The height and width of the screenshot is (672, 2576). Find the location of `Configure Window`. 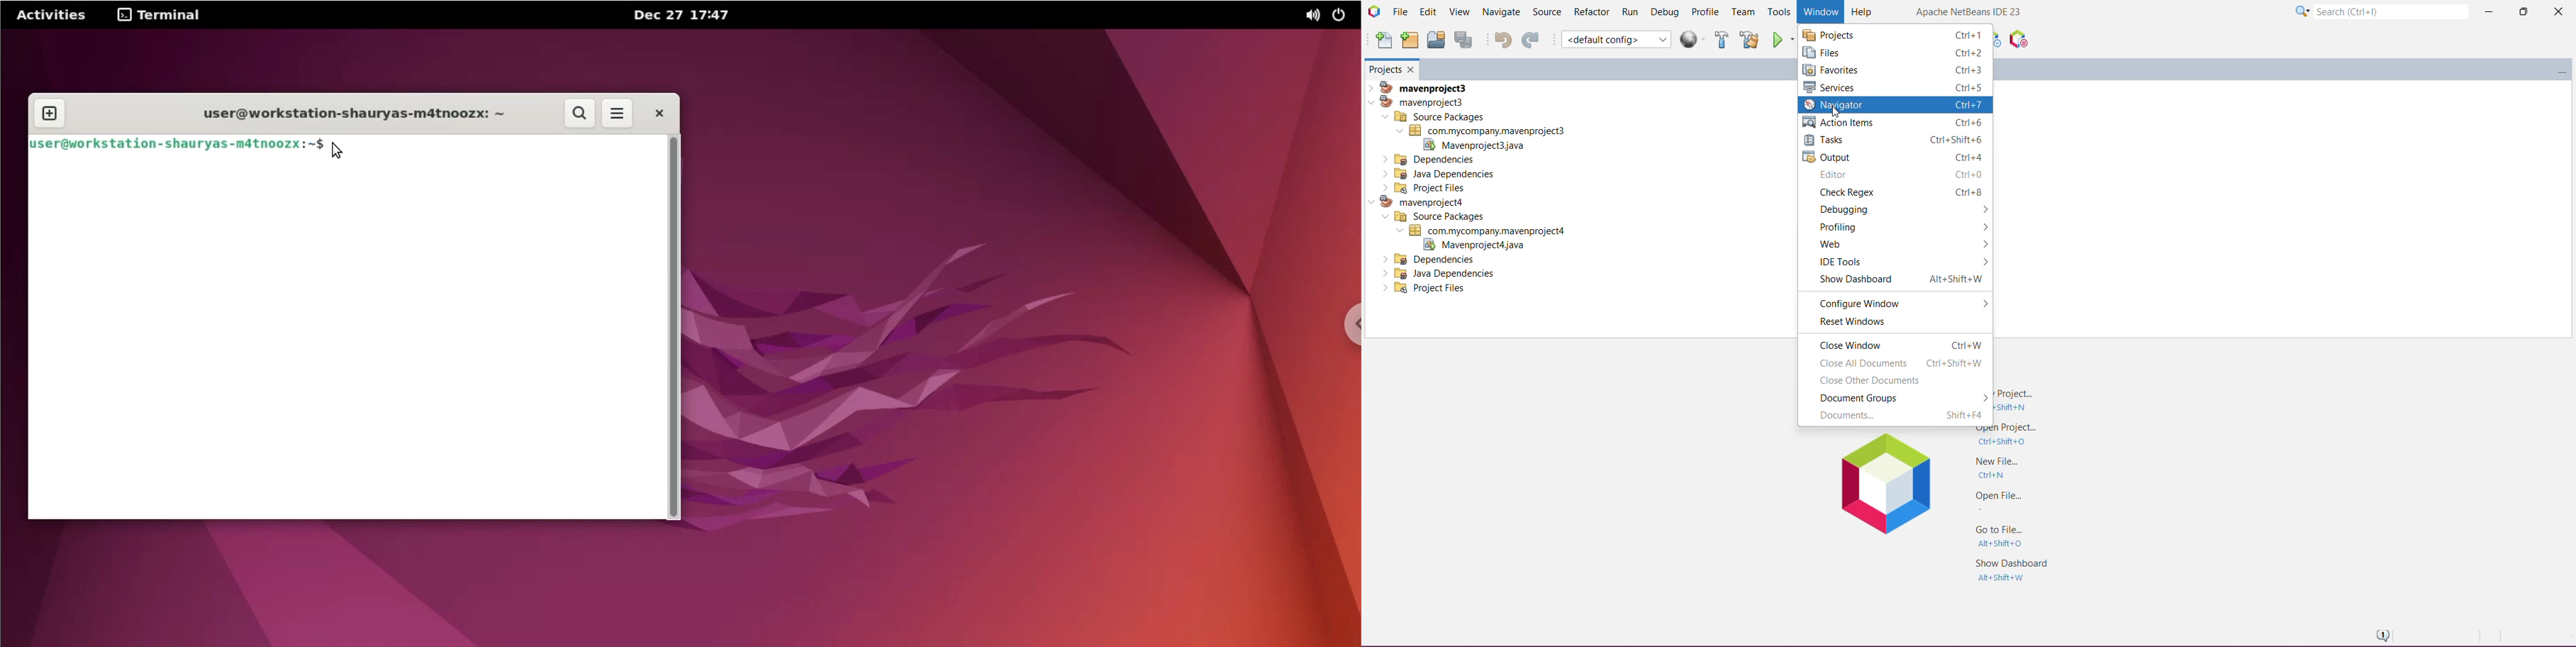

Configure Window is located at coordinates (1900, 301).